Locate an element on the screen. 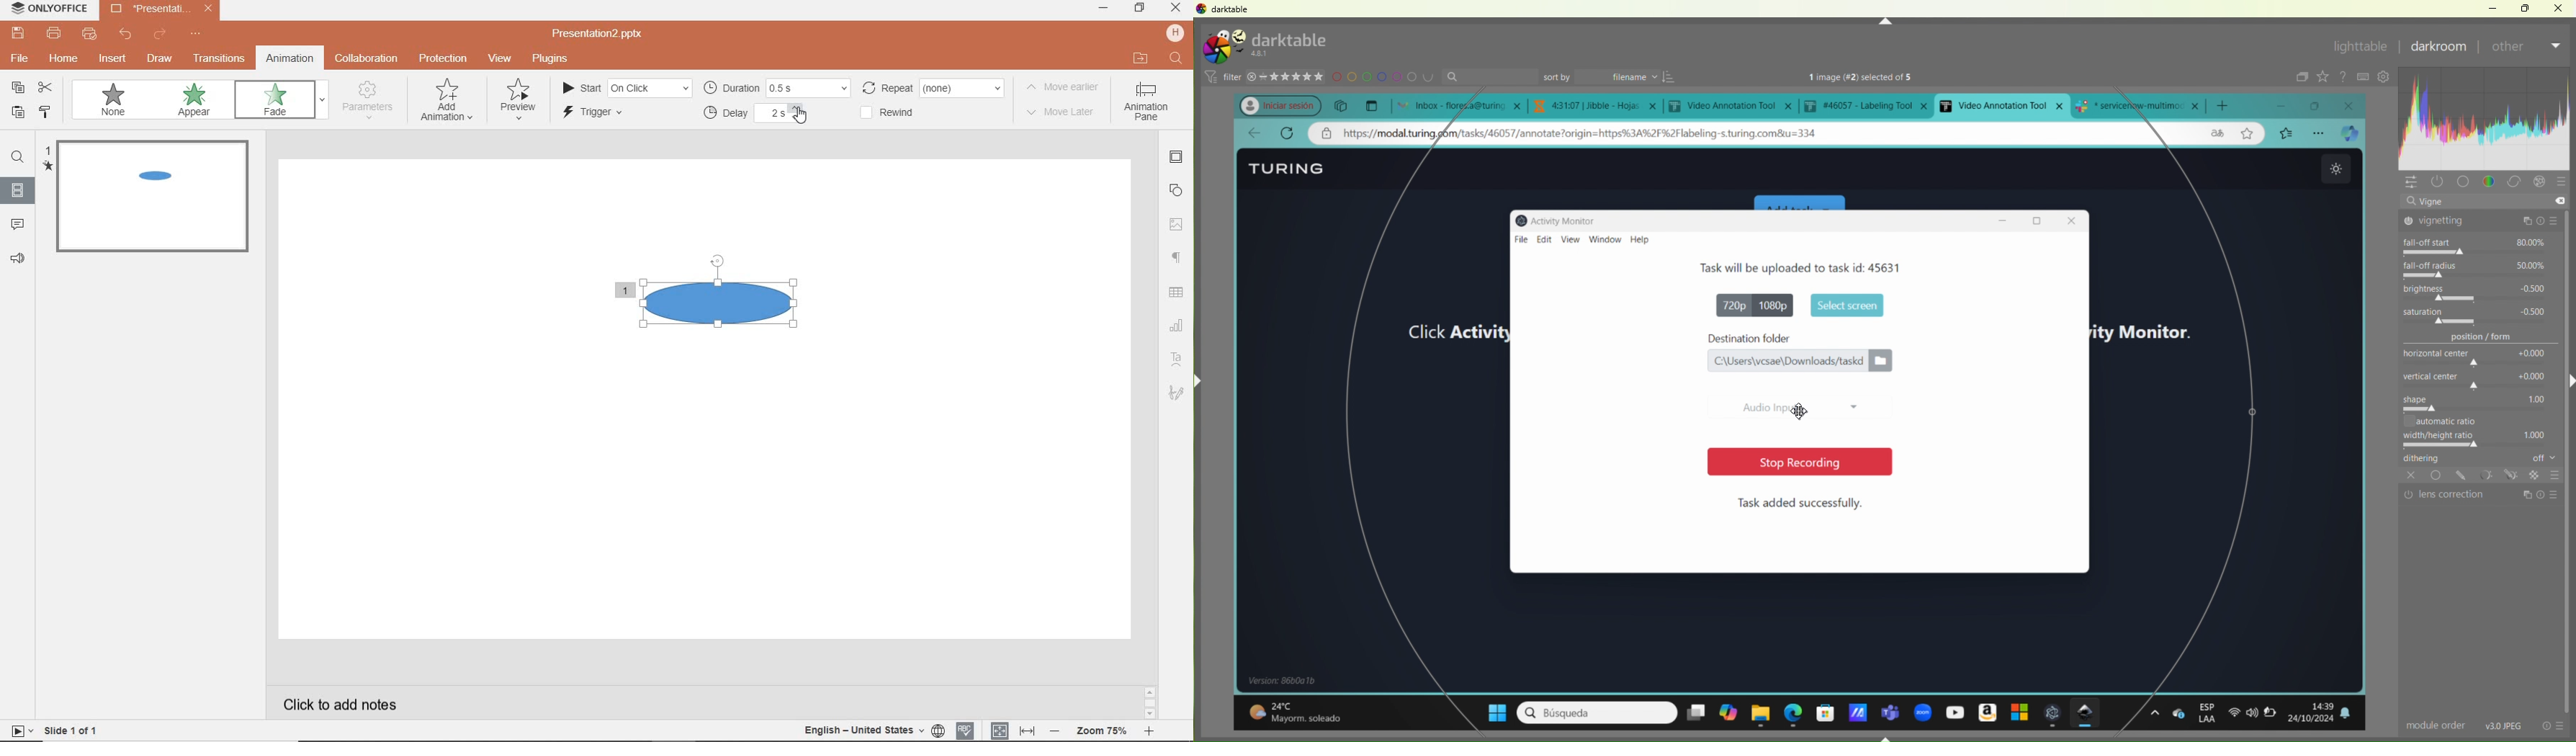 Image resolution: width=2576 pixels, height=756 pixels. MINIMIZE is located at coordinates (1102, 9).